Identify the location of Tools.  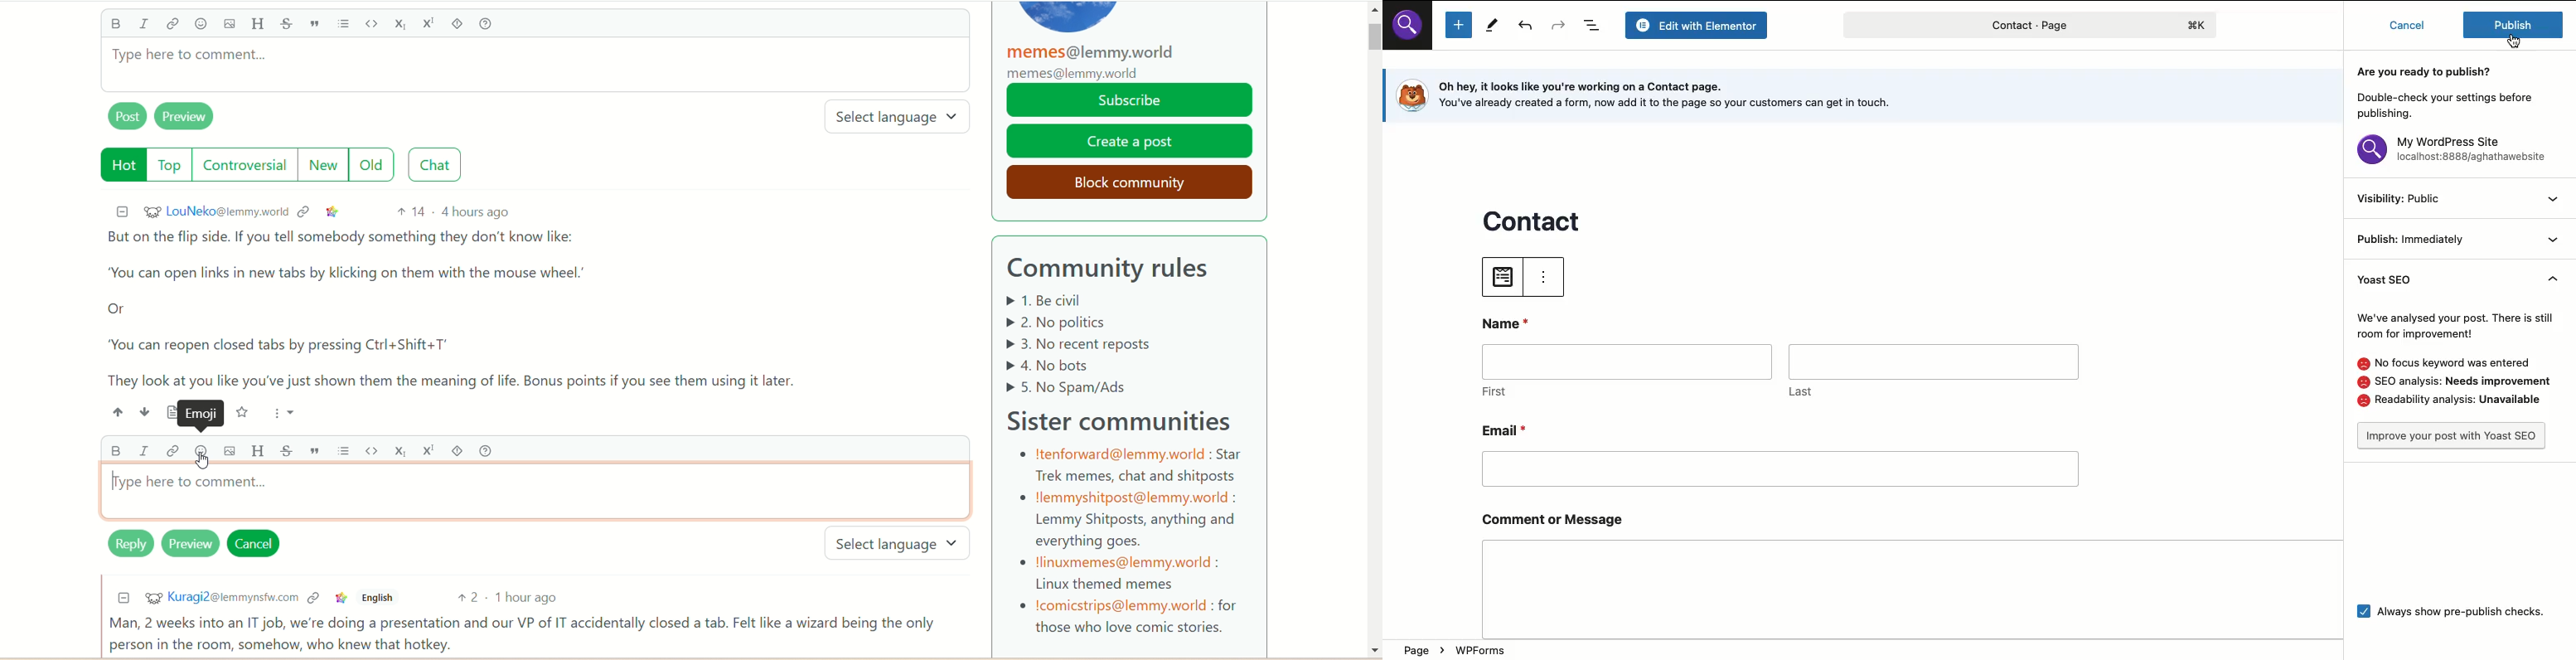
(1490, 25).